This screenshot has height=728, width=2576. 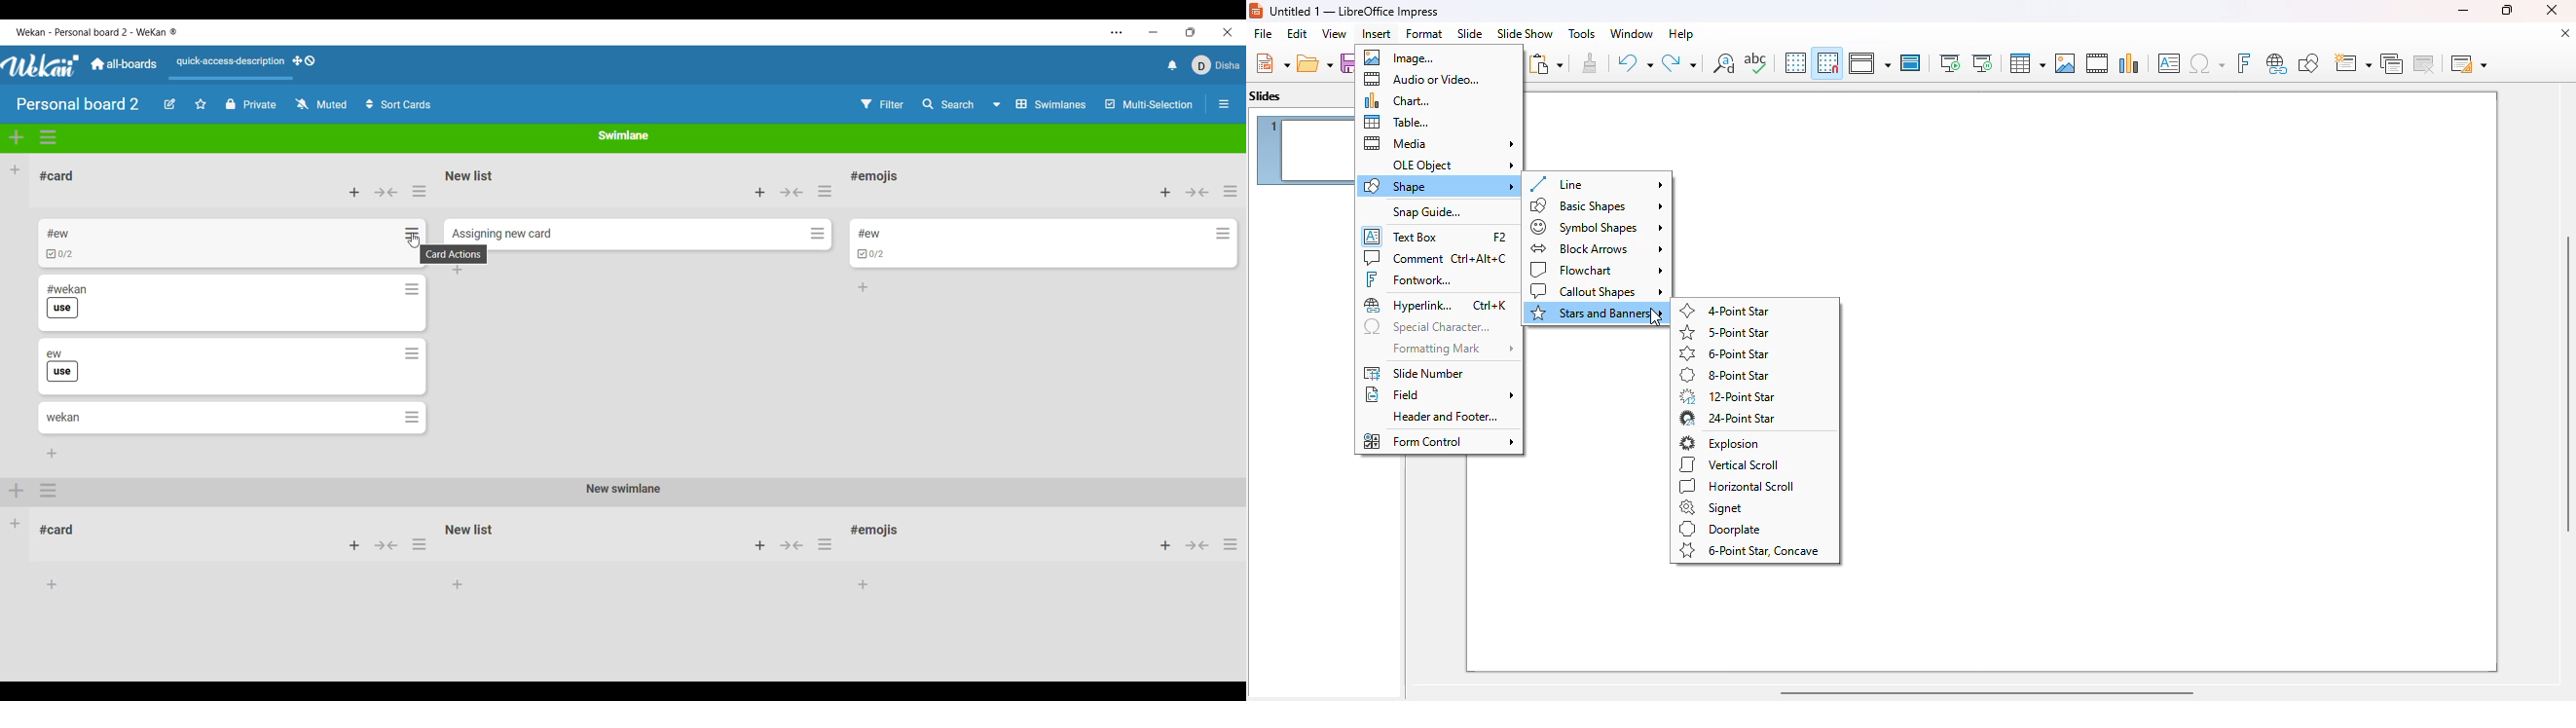 What do you see at coordinates (874, 177) in the screenshot?
I see `List name` at bounding box center [874, 177].